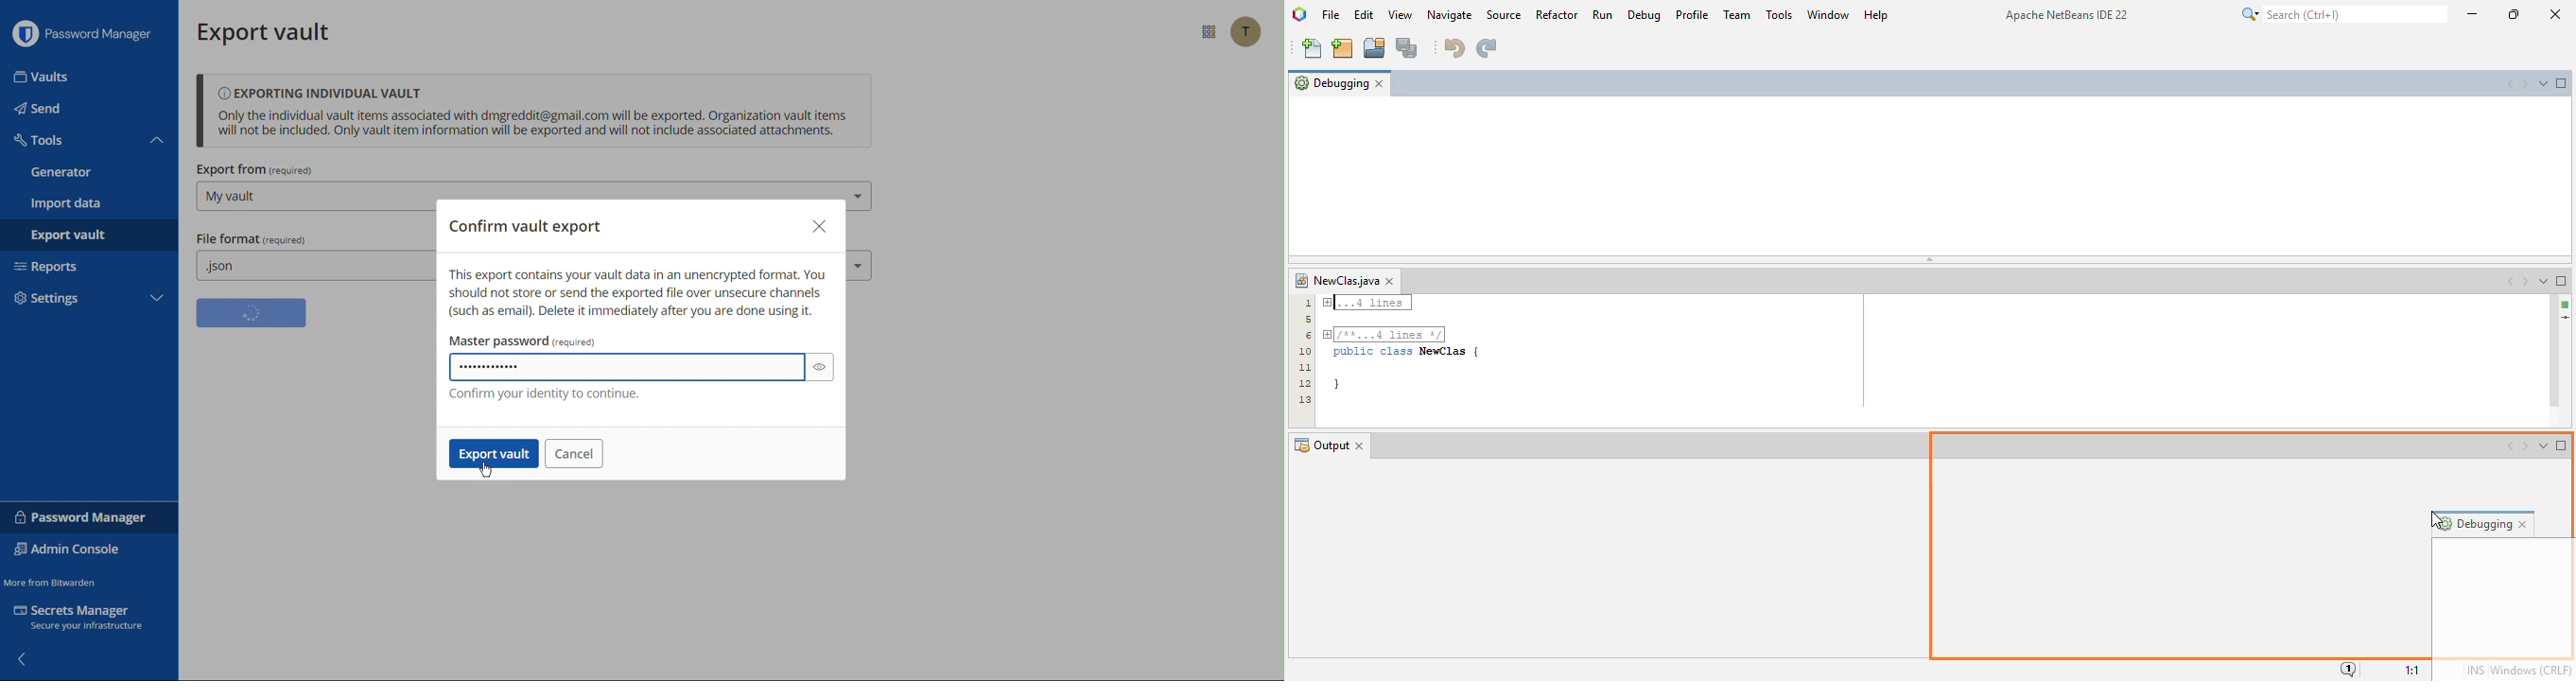 Image resolution: width=2576 pixels, height=700 pixels. What do you see at coordinates (68, 204) in the screenshot?
I see `Import Data` at bounding box center [68, 204].